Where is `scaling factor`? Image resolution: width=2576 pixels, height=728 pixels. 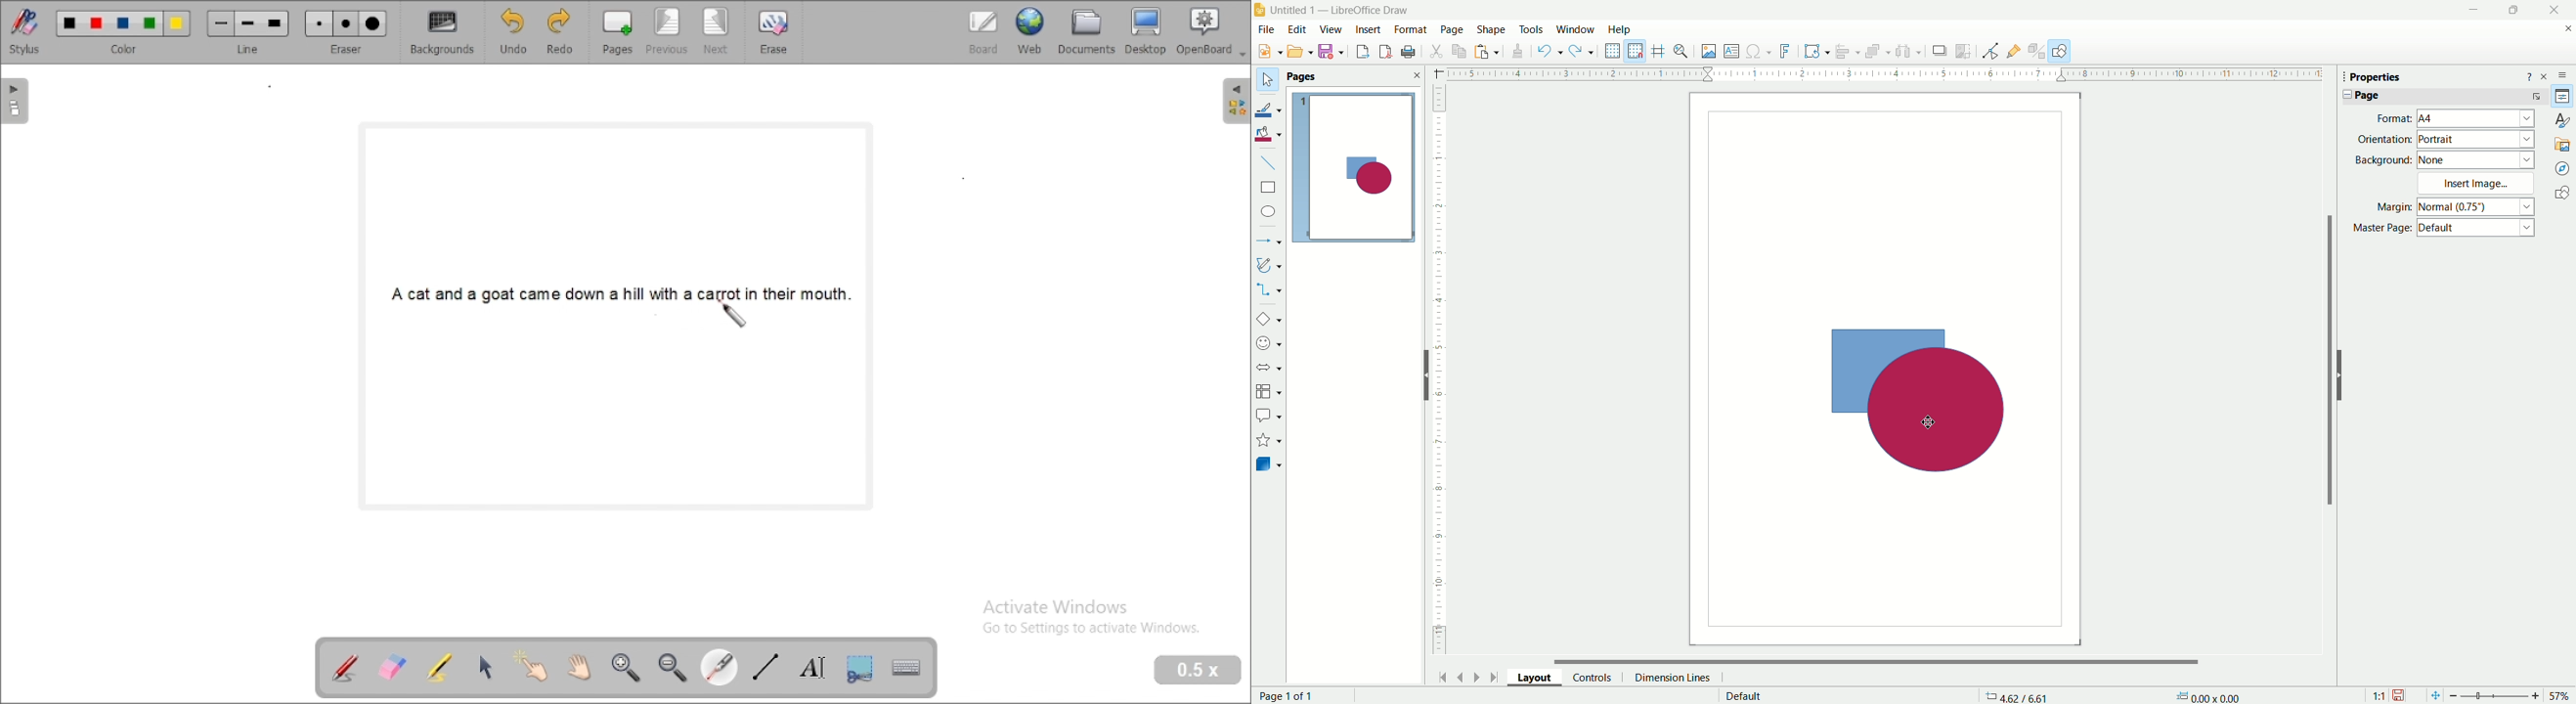 scaling factor is located at coordinates (2375, 694).